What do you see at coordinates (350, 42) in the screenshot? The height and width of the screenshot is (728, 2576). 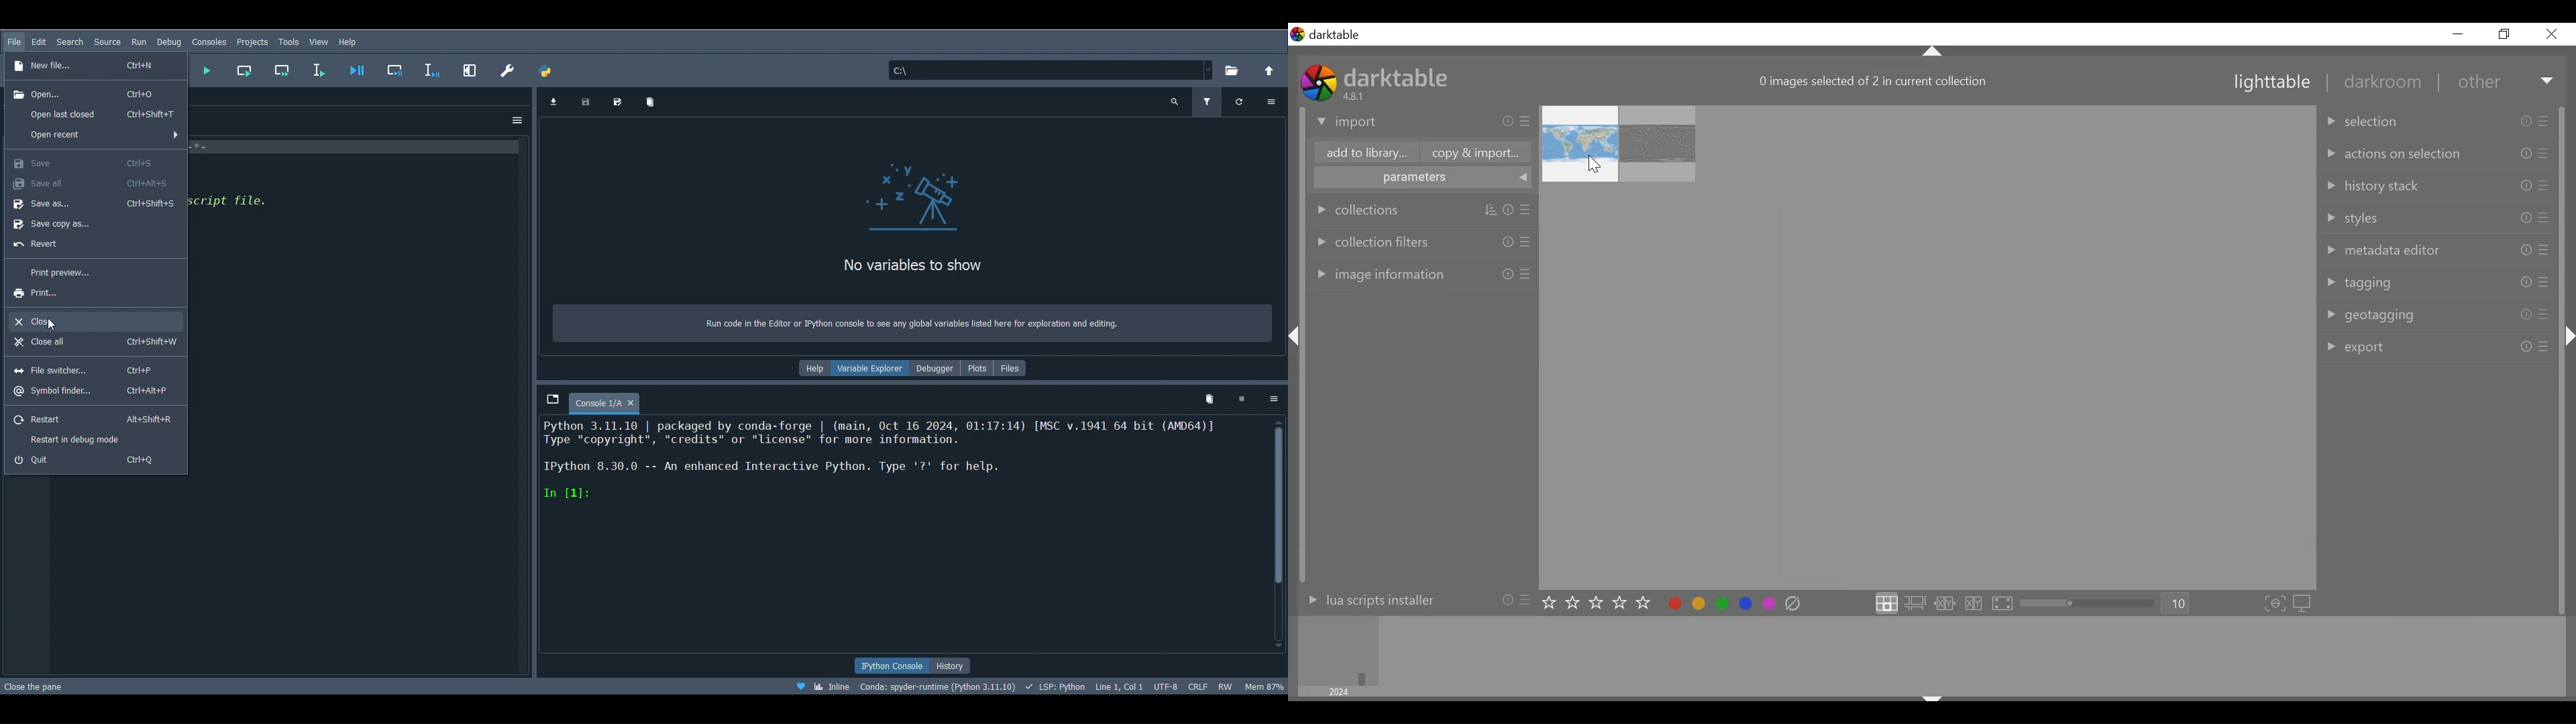 I see `Help` at bounding box center [350, 42].